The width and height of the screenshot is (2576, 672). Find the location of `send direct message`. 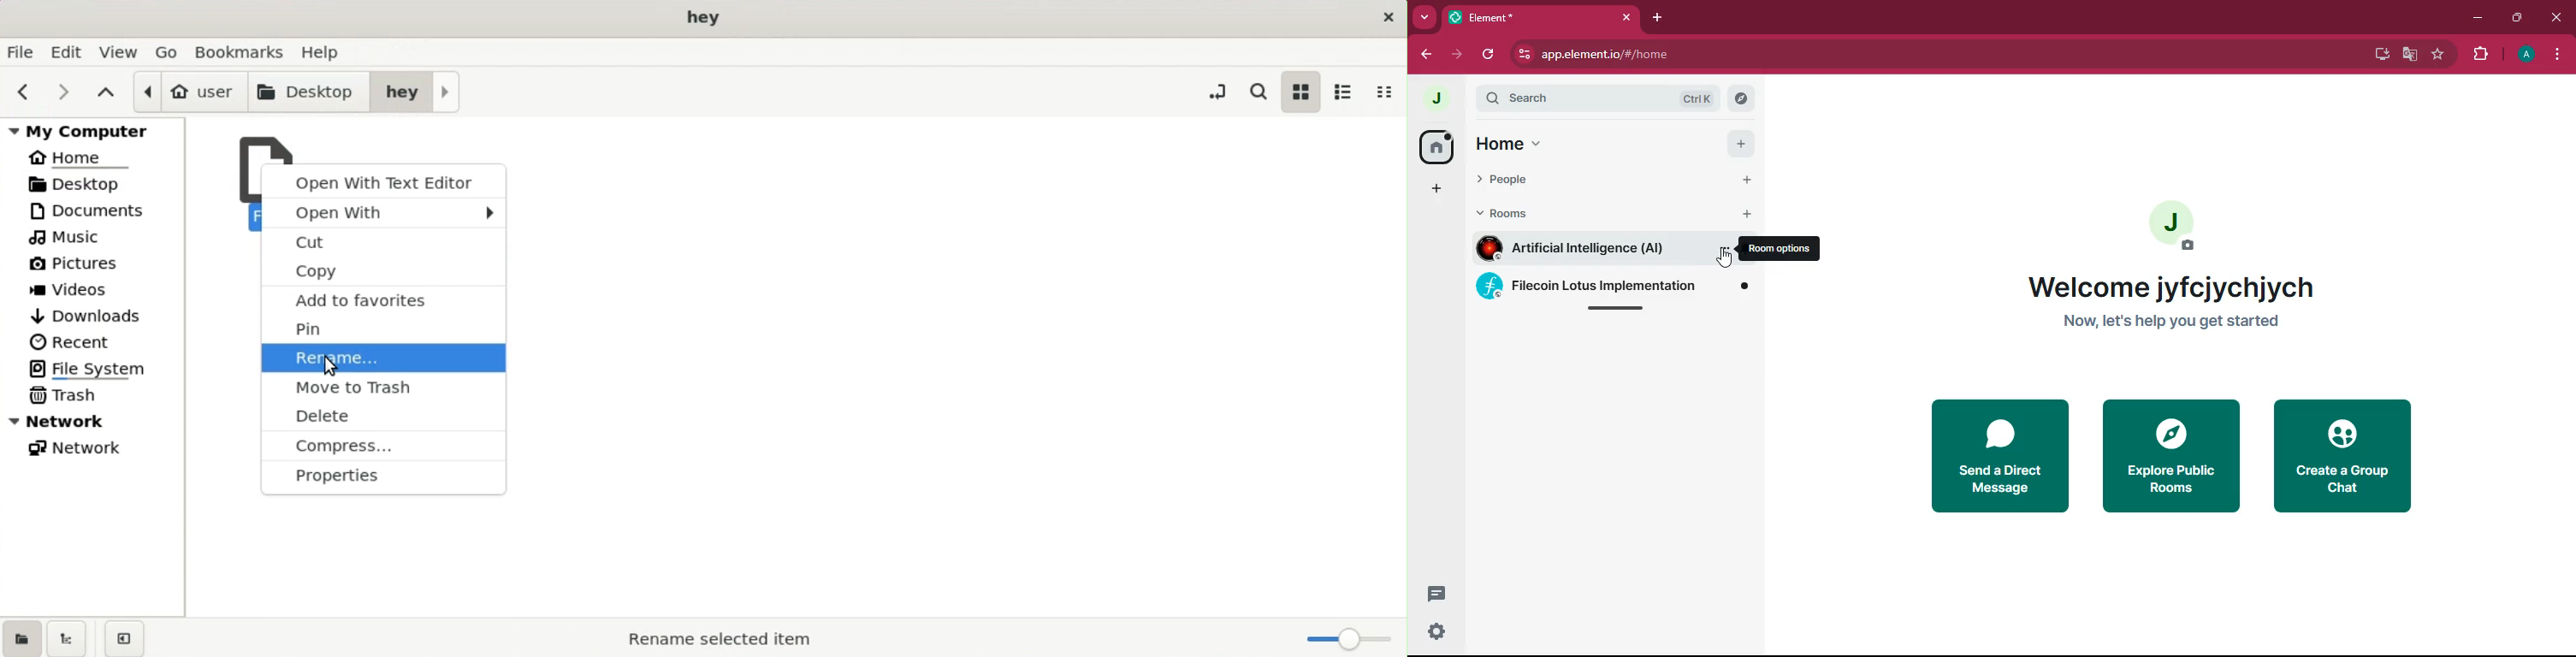

send direct message is located at coordinates (1994, 457).